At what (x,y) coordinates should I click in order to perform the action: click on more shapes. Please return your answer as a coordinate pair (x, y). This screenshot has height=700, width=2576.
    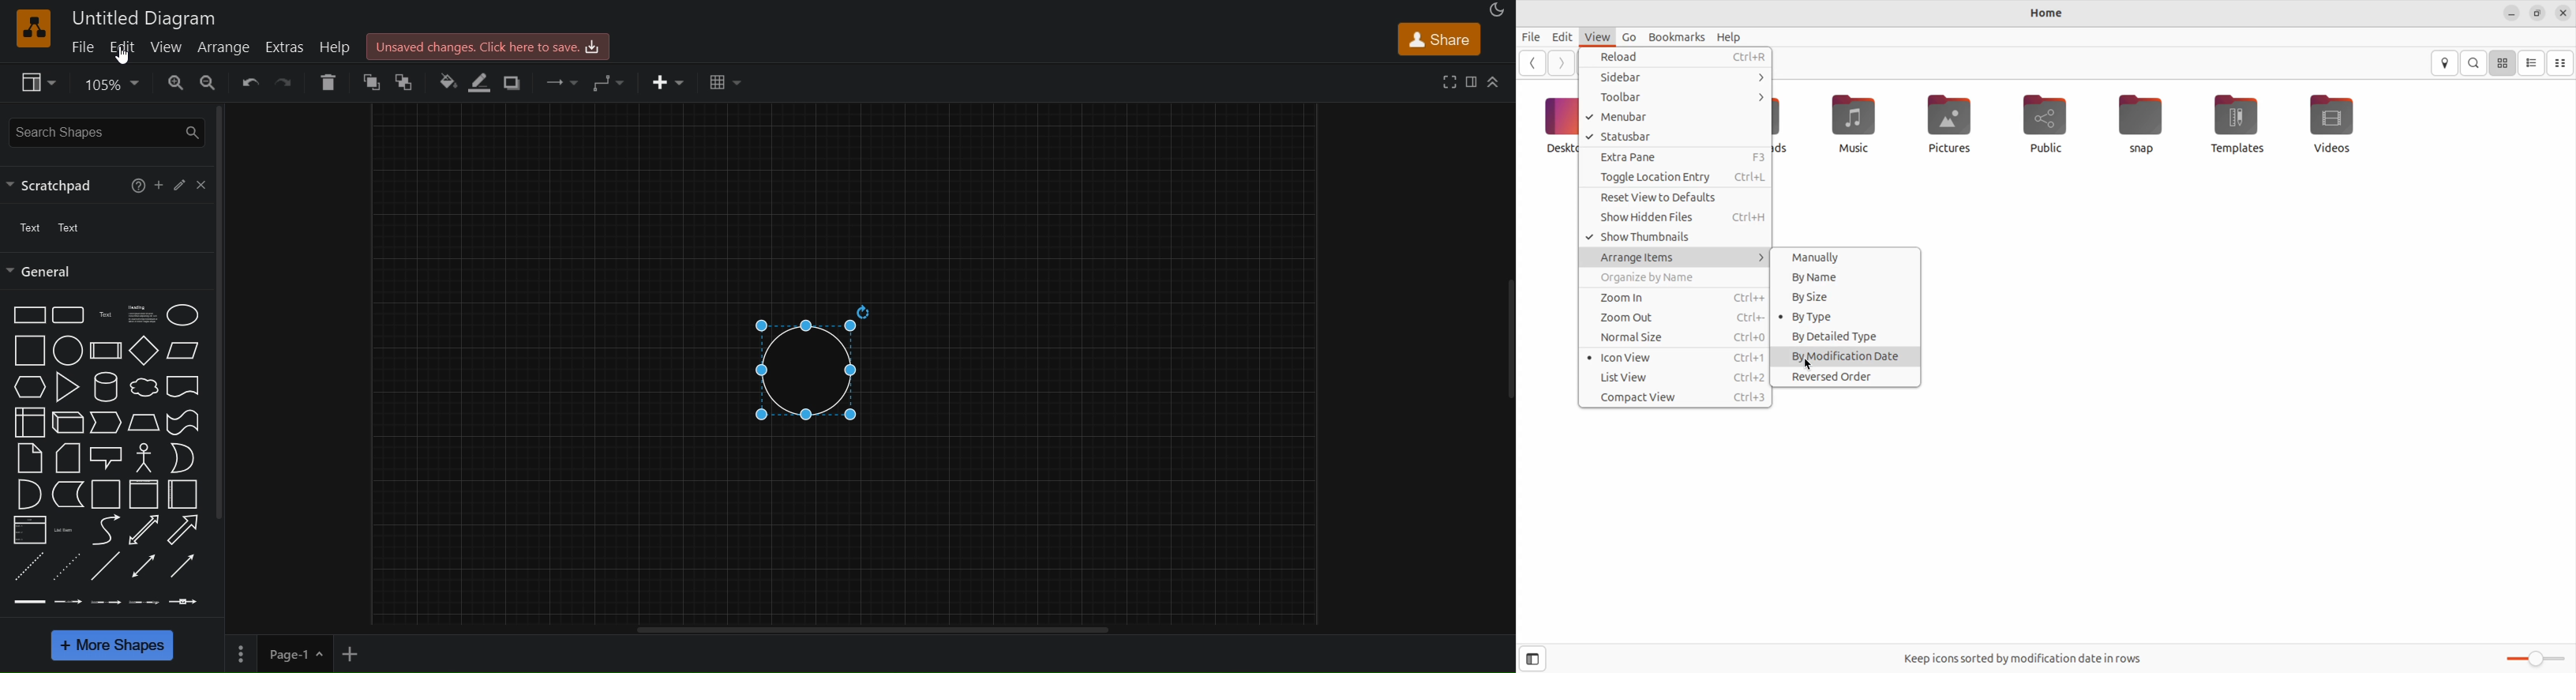
    Looking at the image, I should click on (114, 645).